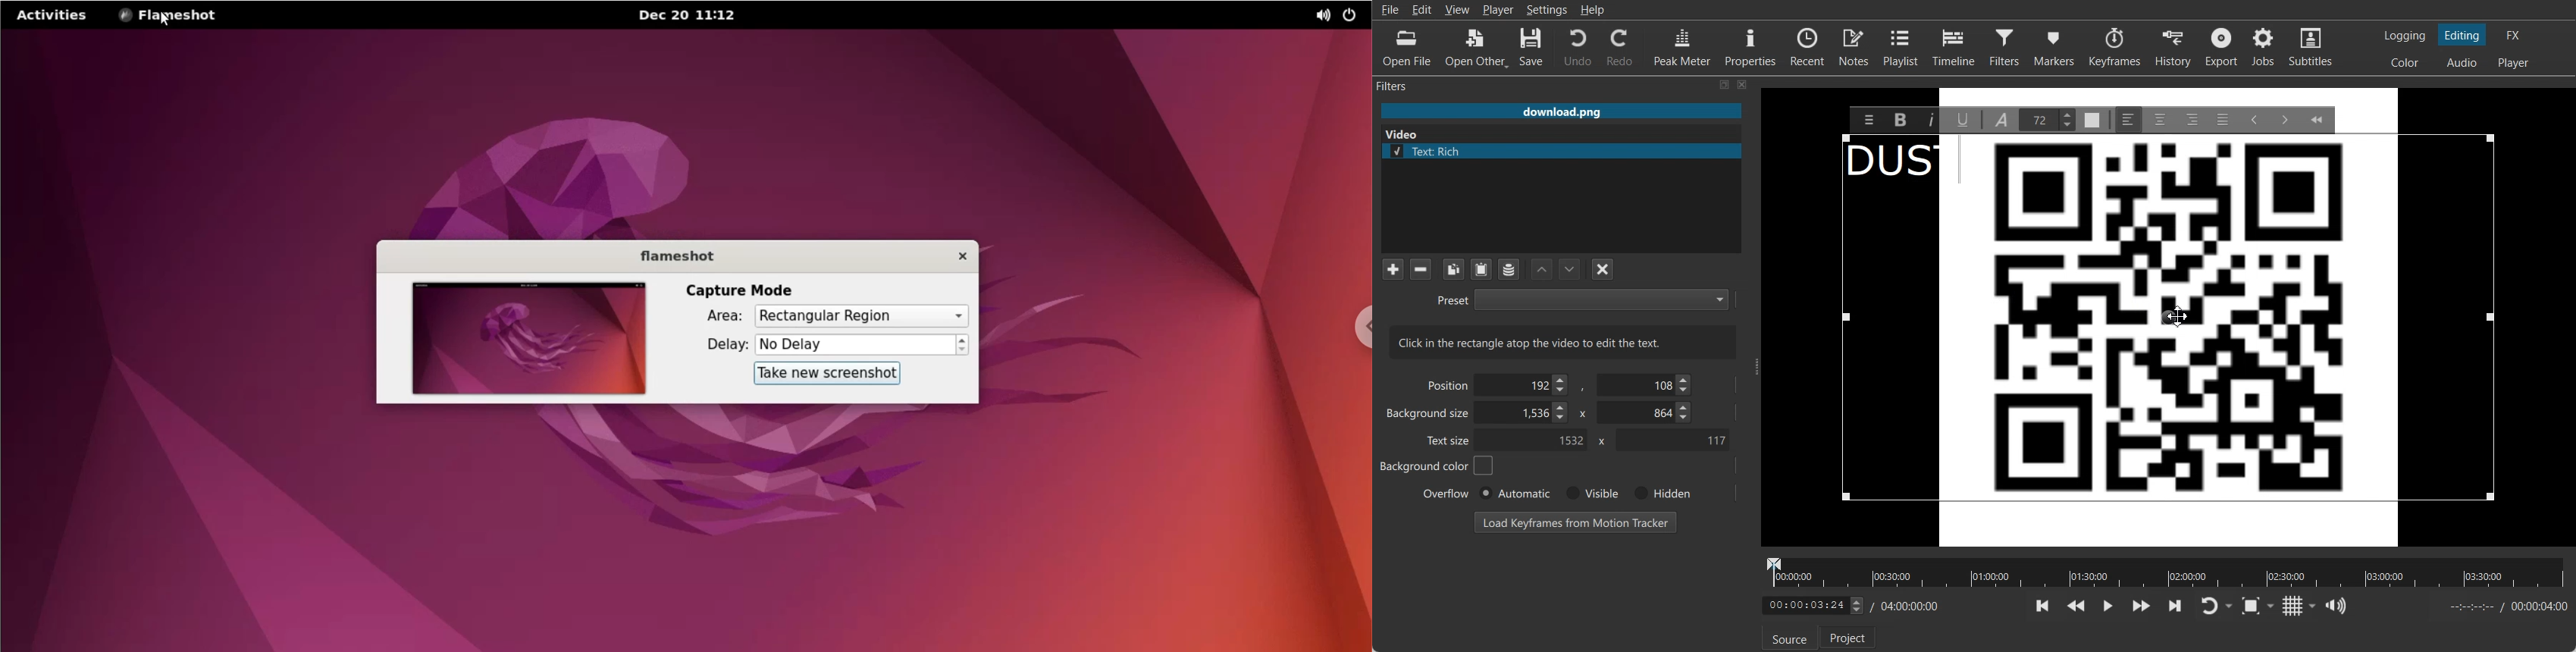  I want to click on Text Size, so click(2046, 120).